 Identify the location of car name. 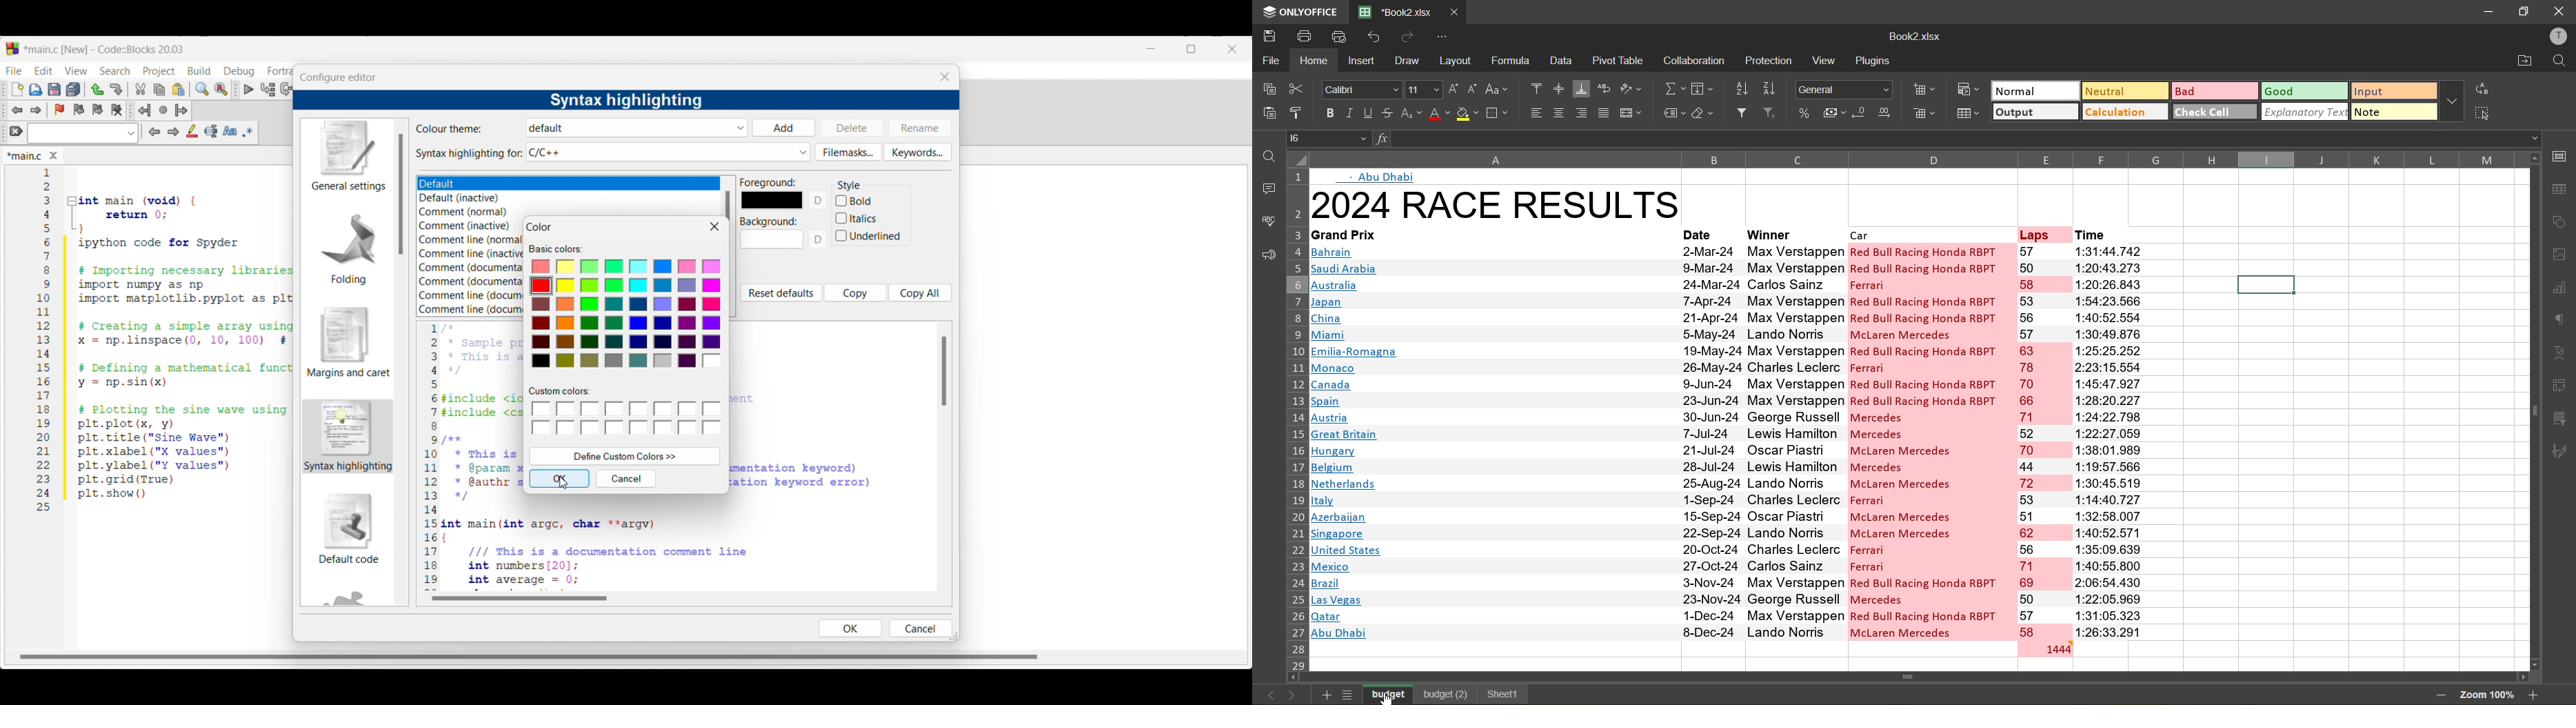
(1931, 440).